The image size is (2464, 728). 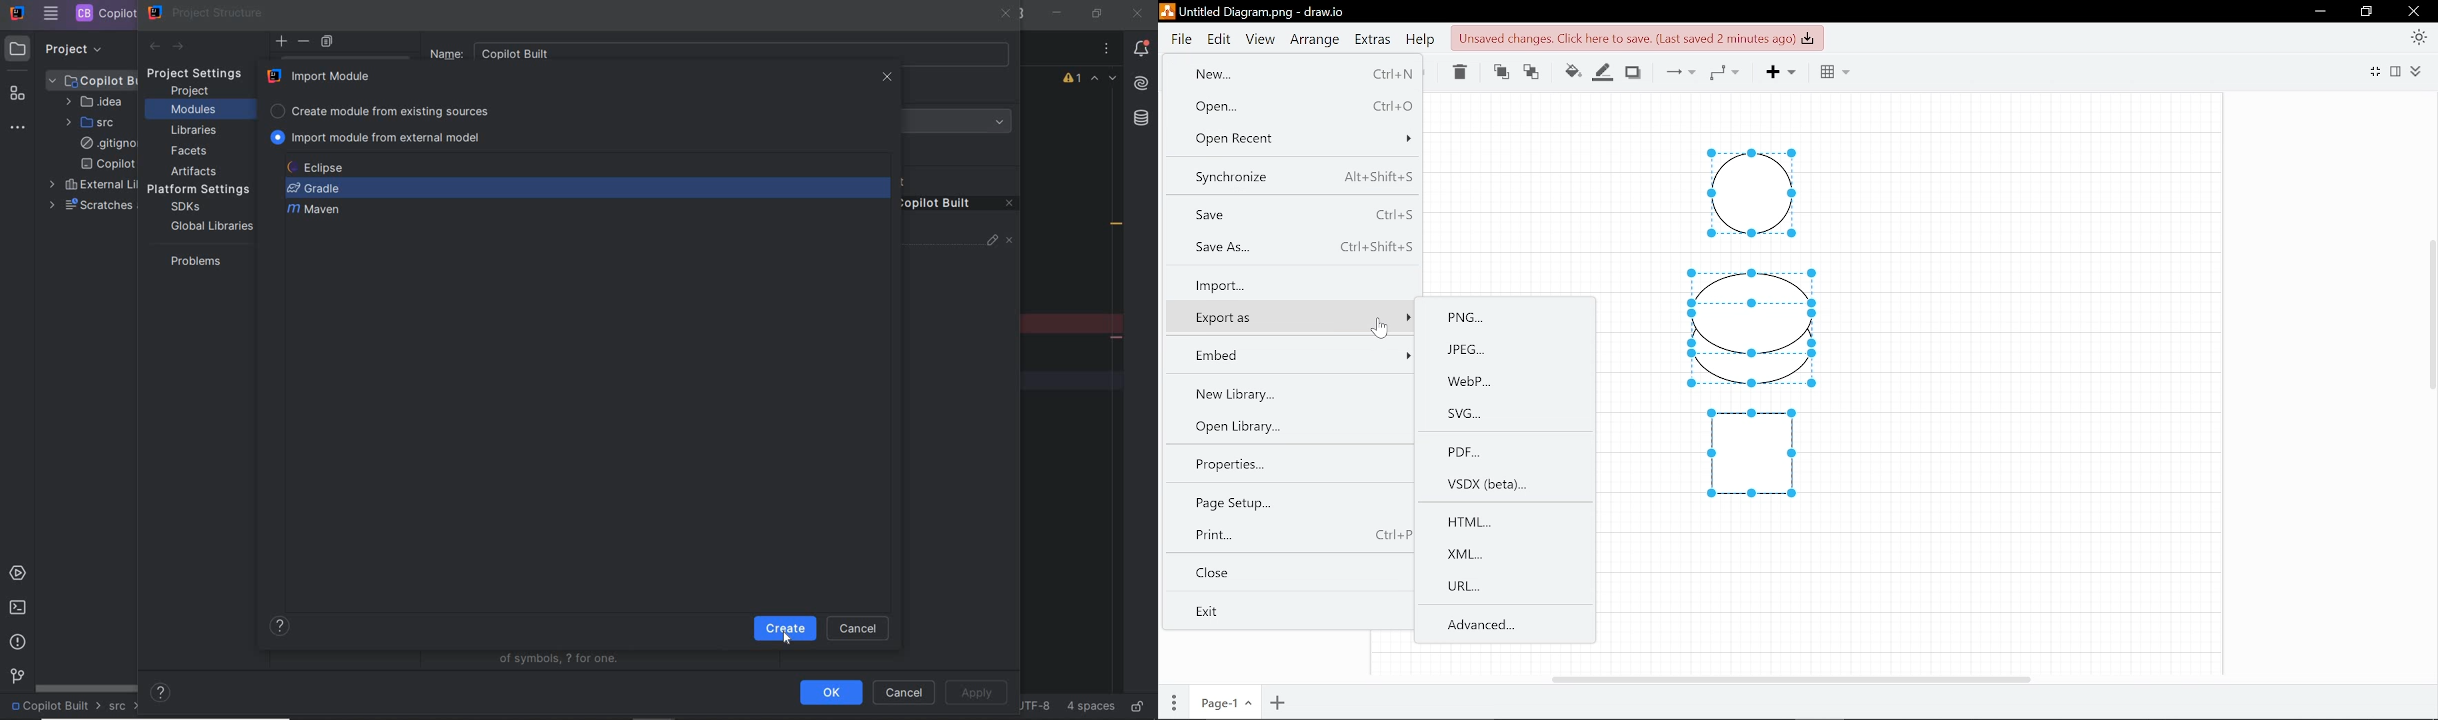 I want to click on Extras, so click(x=1371, y=40).